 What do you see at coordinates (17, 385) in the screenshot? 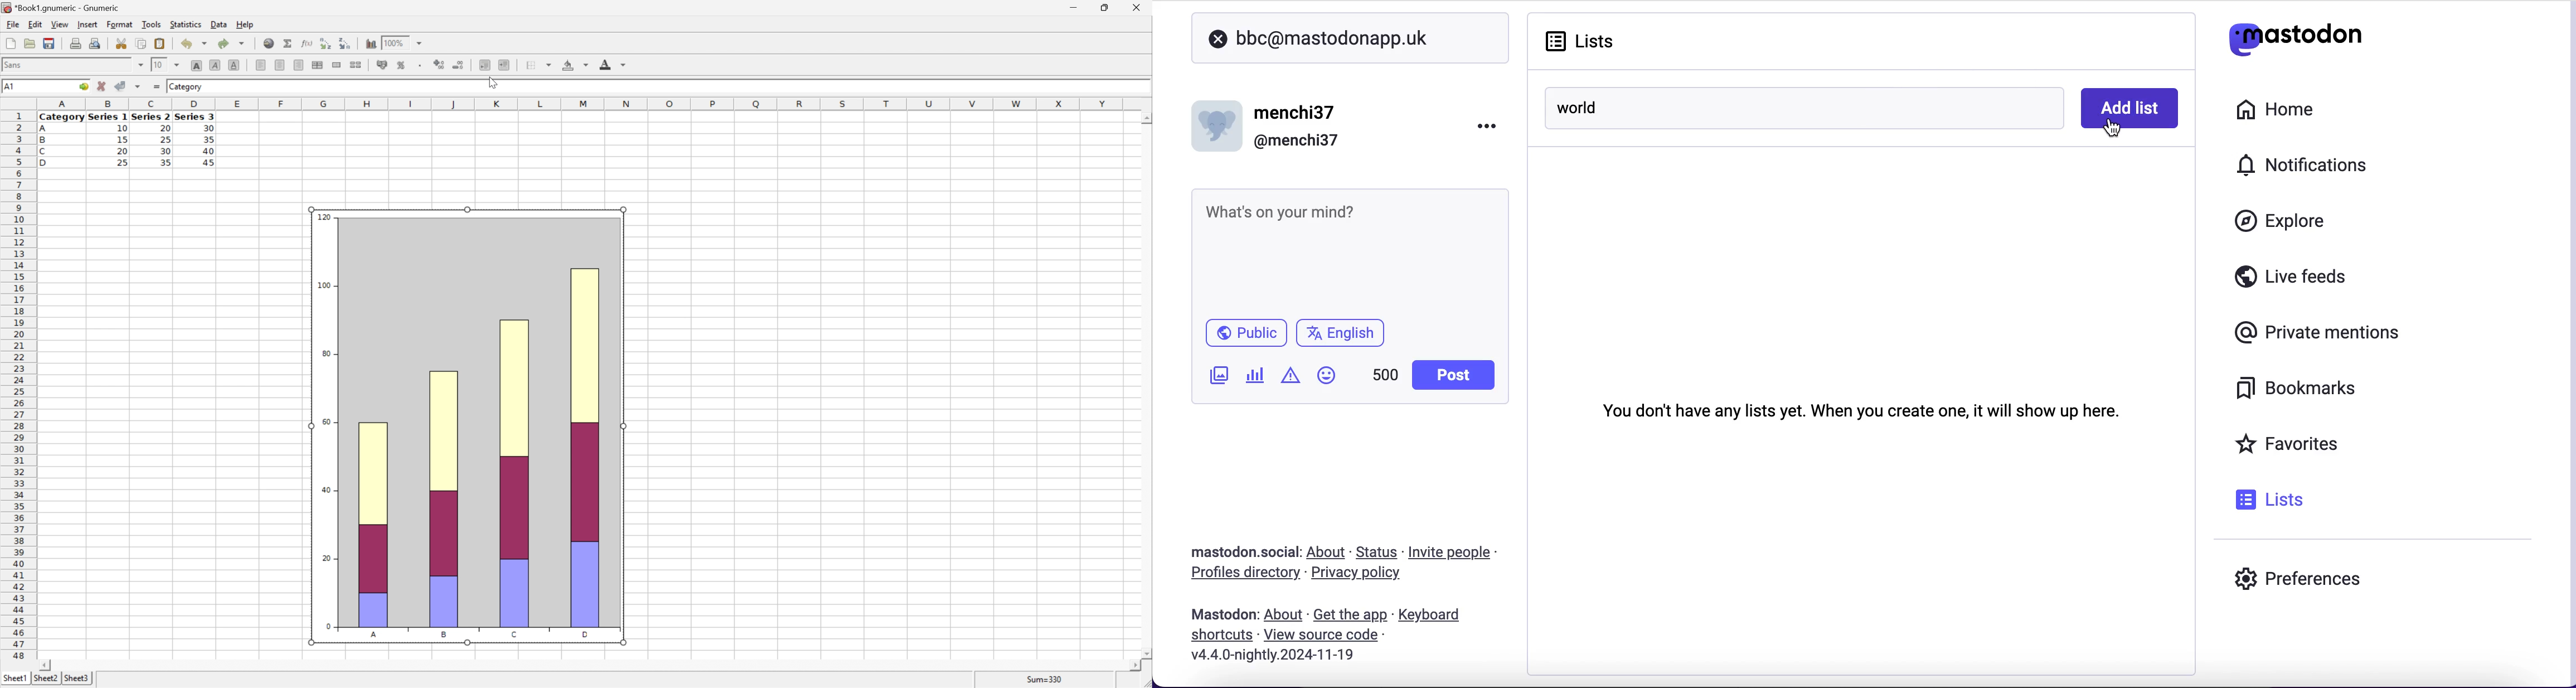
I see `Row numbers` at bounding box center [17, 385].